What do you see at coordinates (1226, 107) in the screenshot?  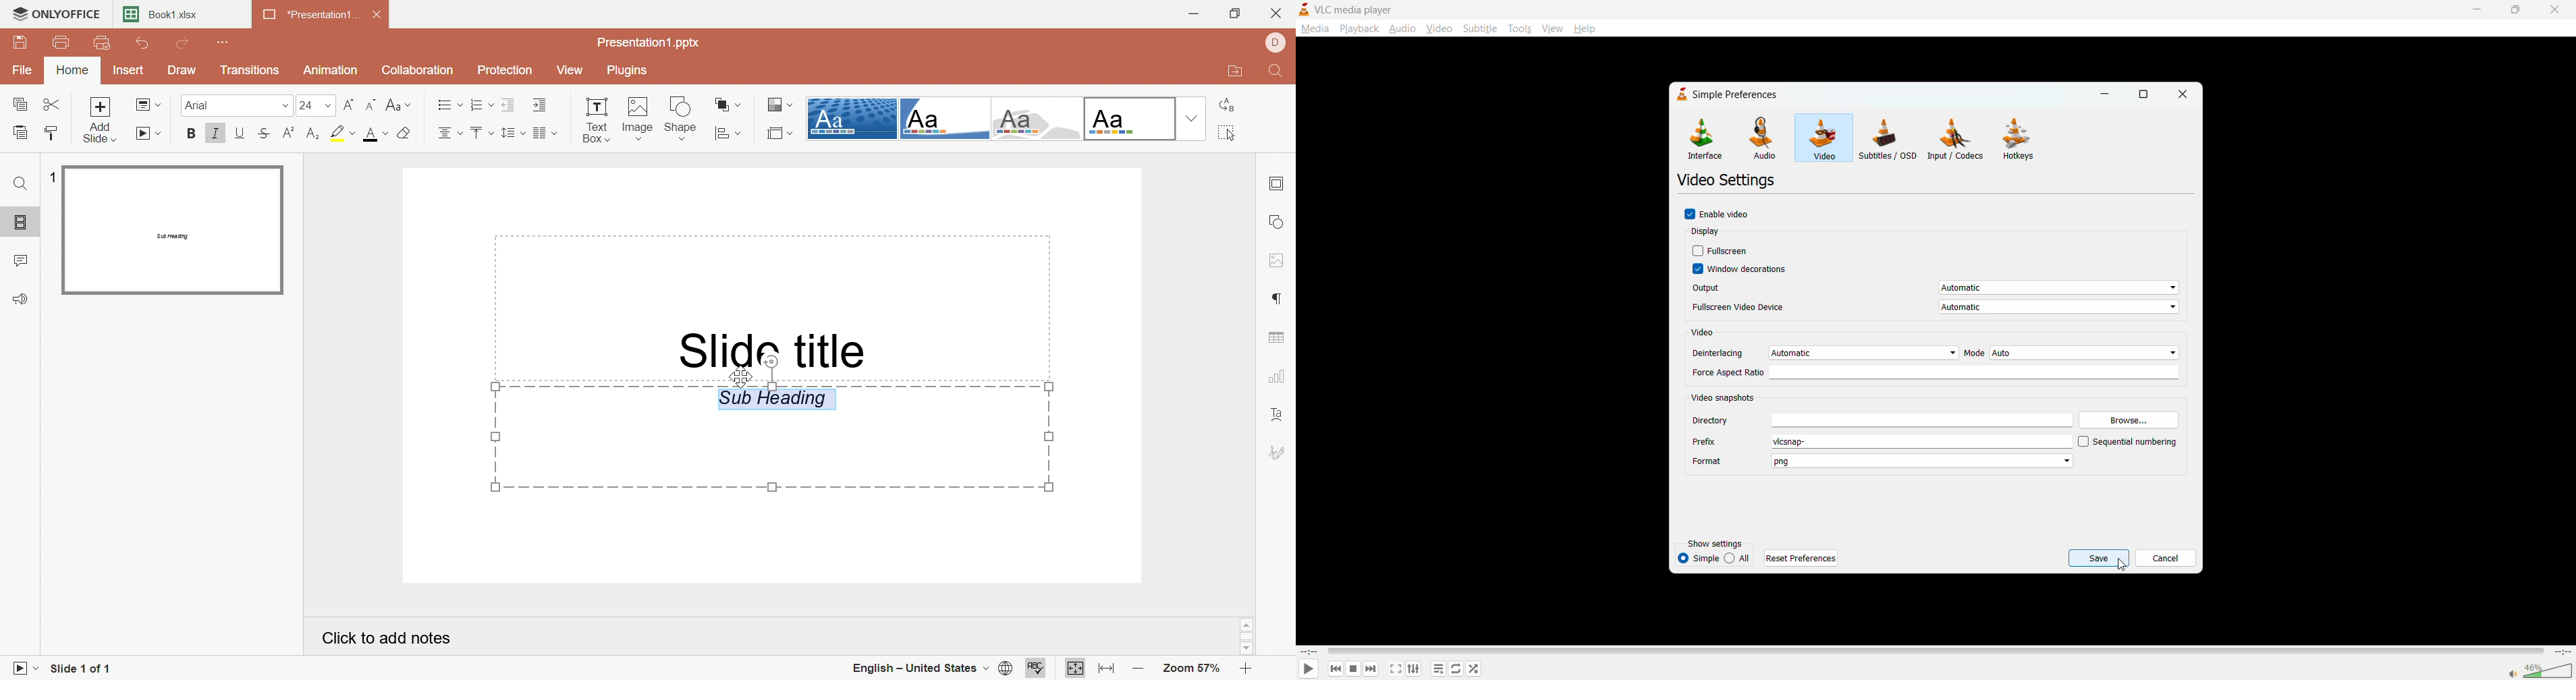 I see `Replace` at bounding box center [1226, 107].